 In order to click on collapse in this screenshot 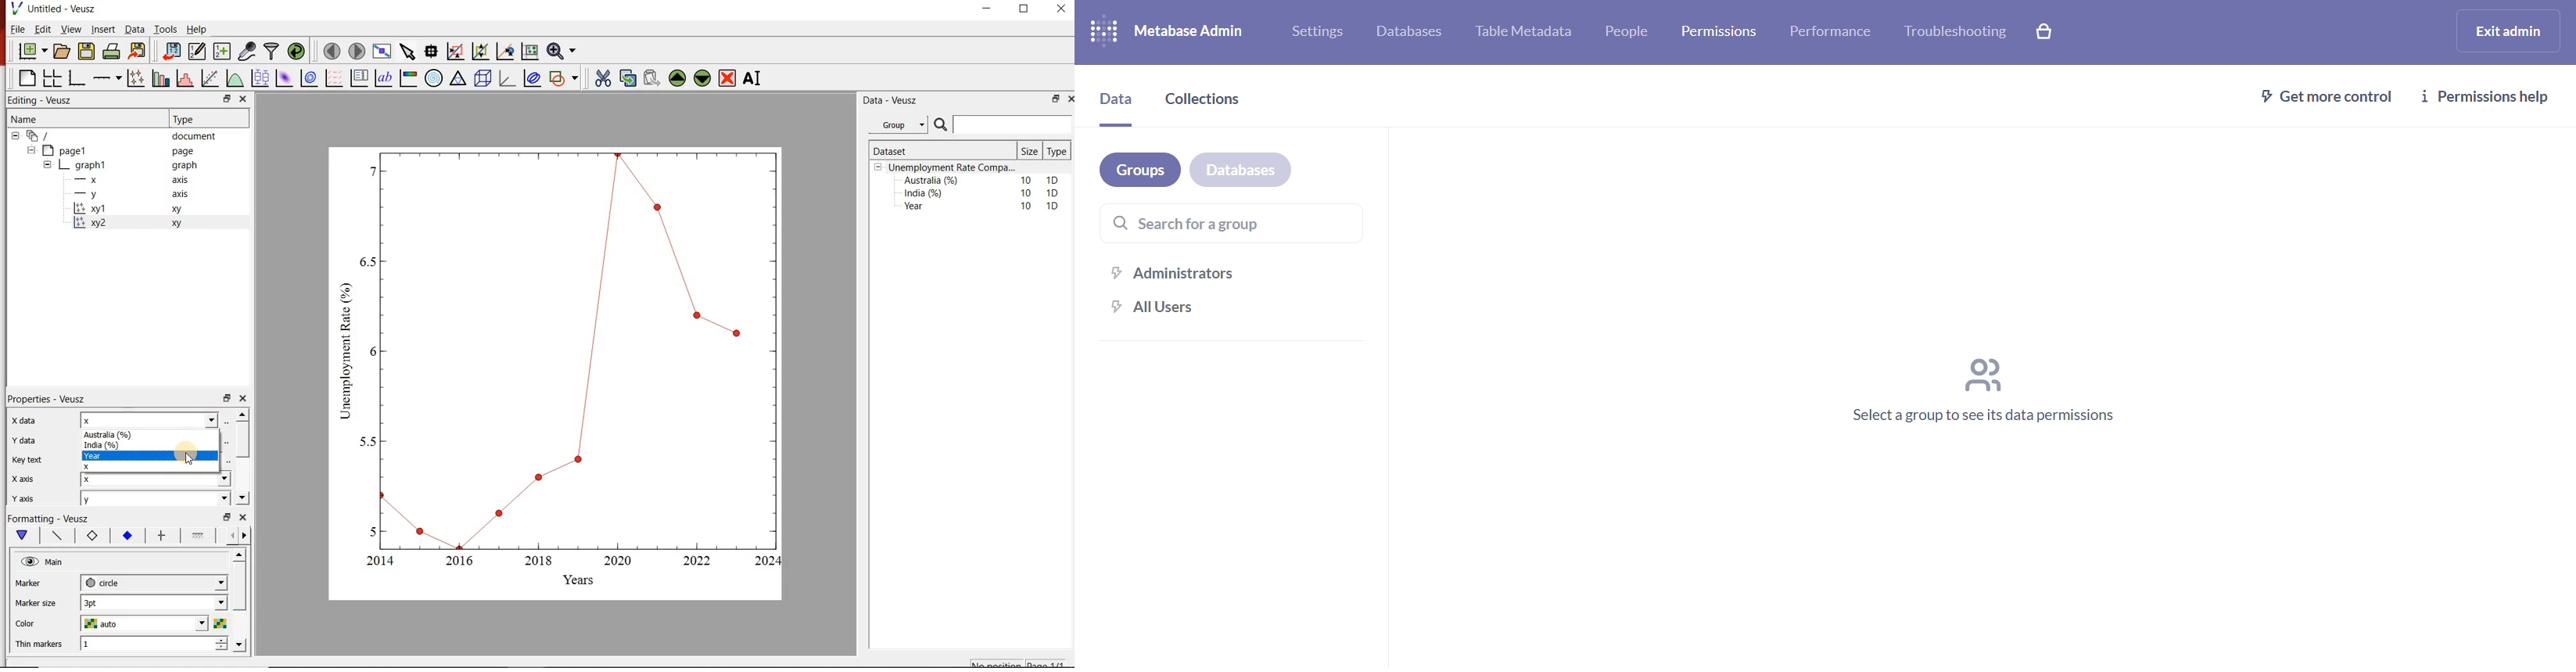, I will do `click(31, 150)`.